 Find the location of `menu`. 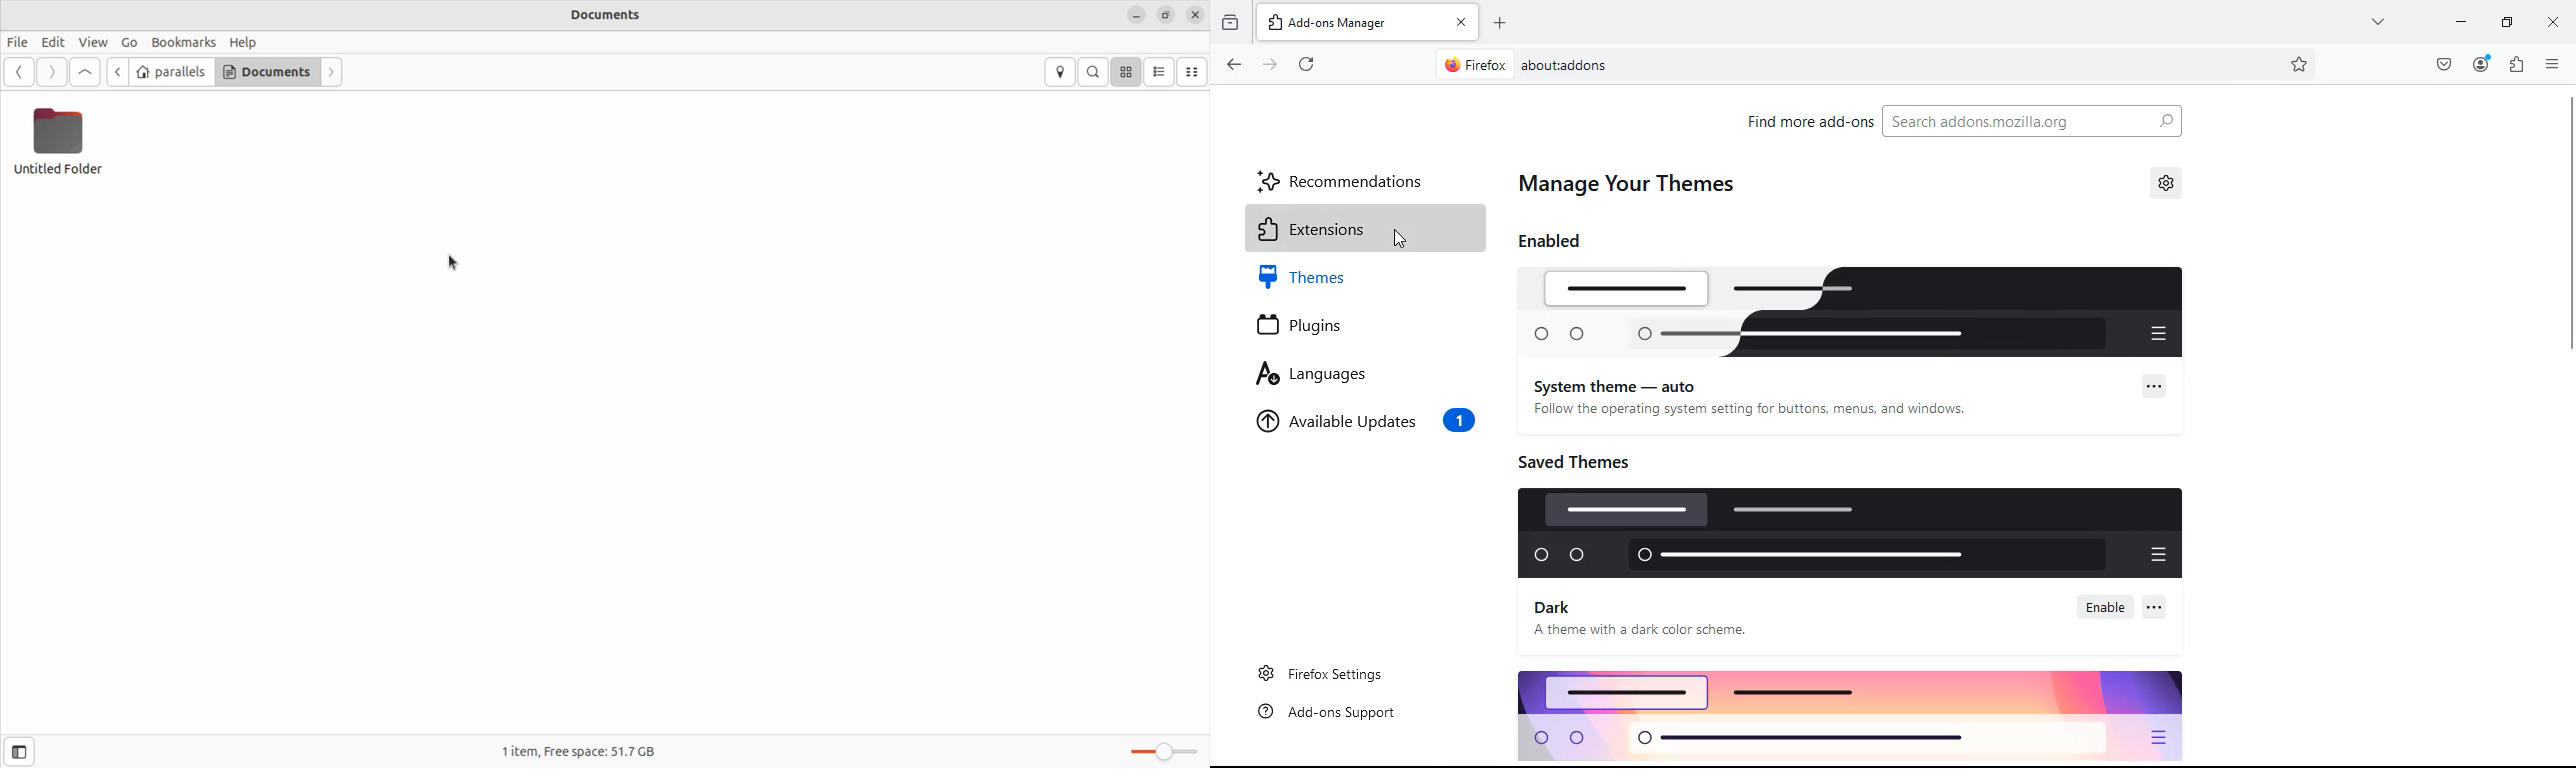

menu is located at coordinates (2554, 64).